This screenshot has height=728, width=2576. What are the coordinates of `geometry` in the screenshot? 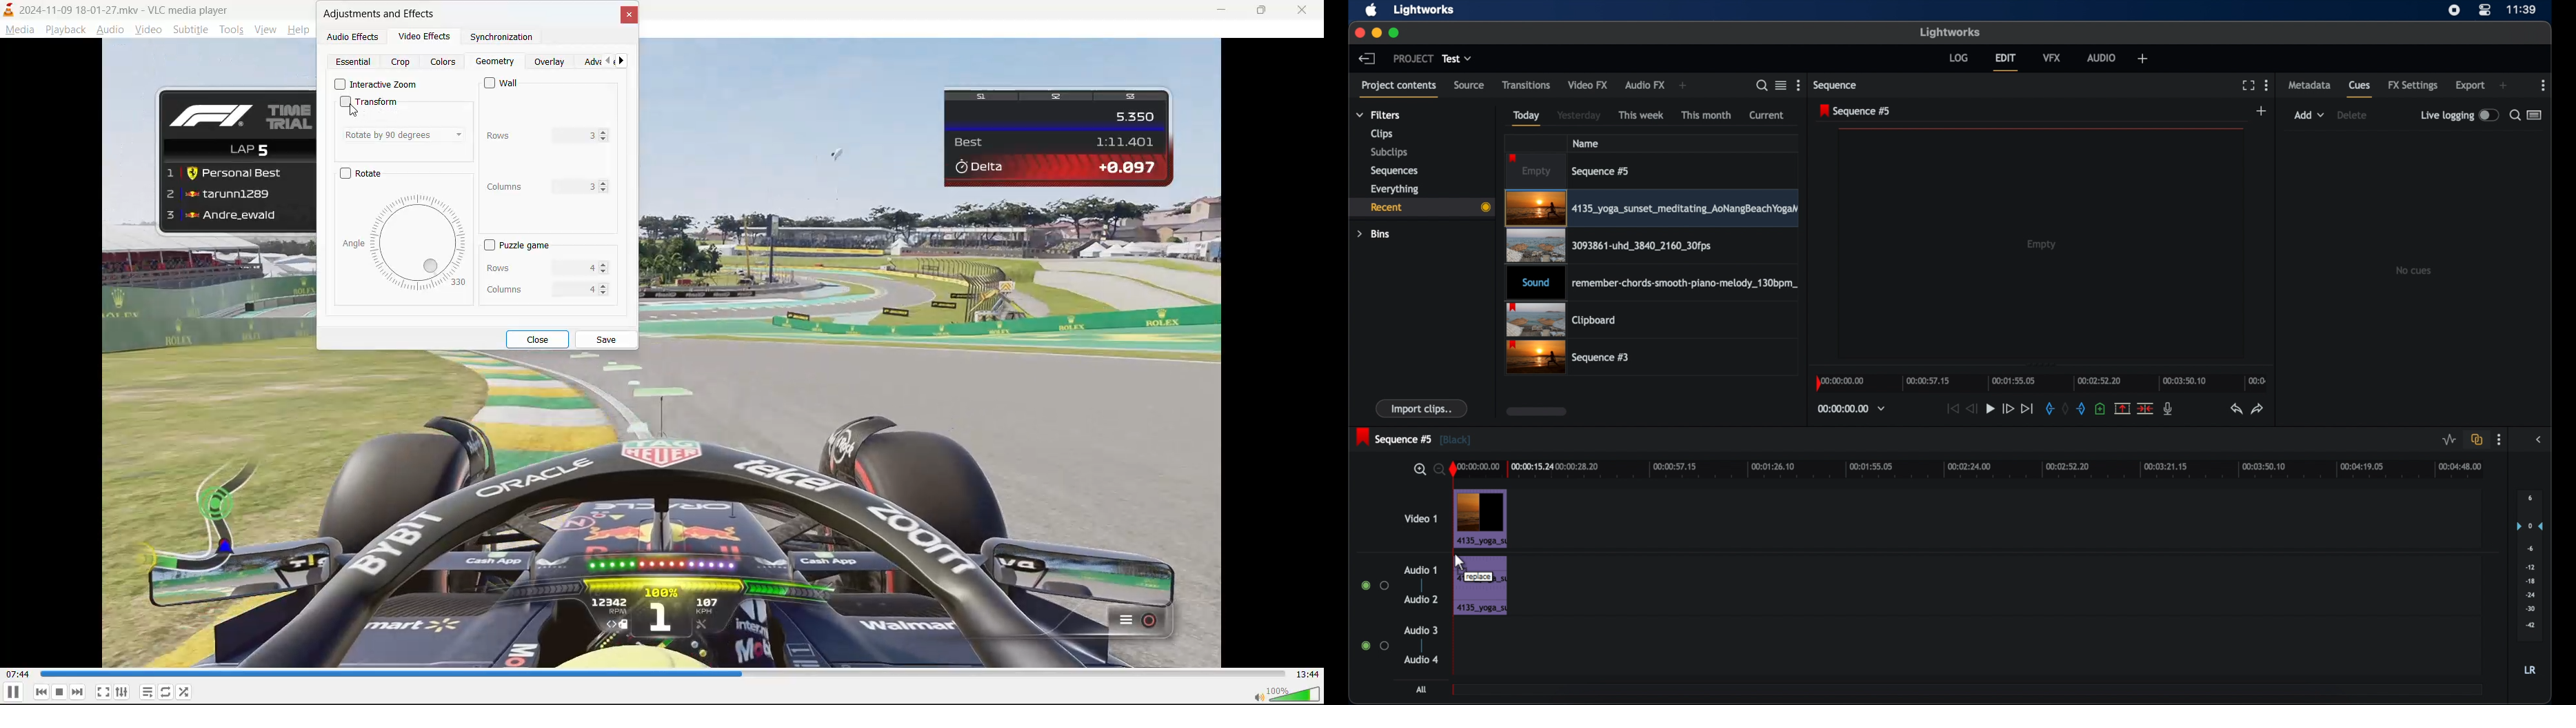 It's located at (498, 62).